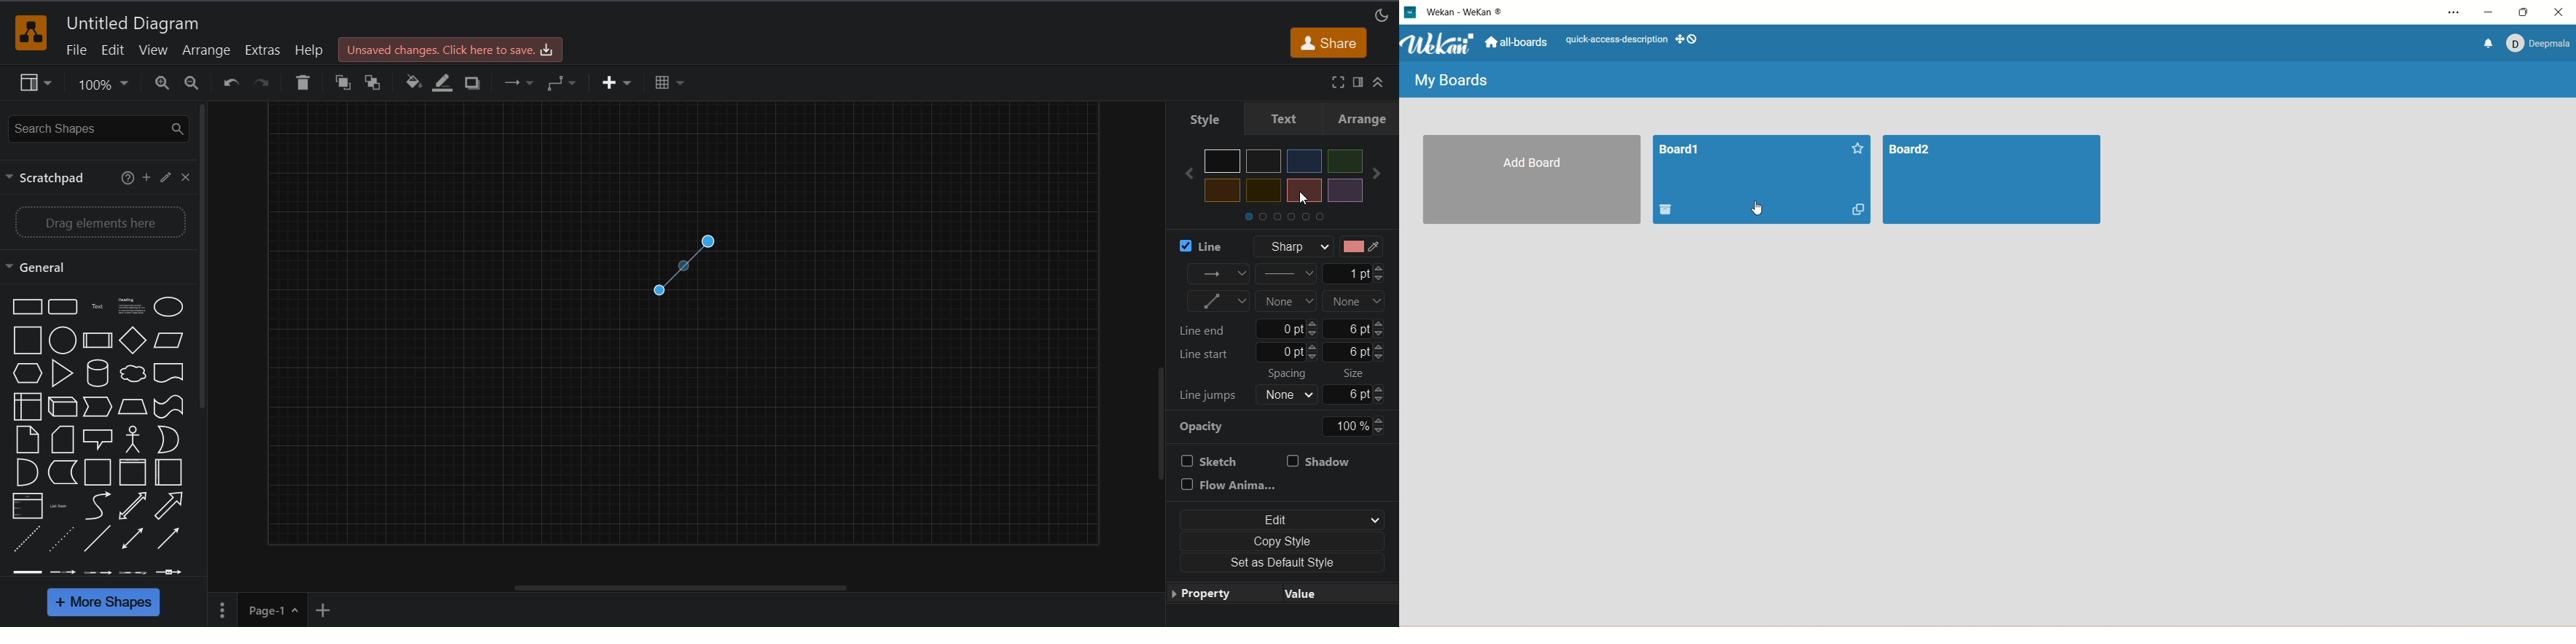  I want to click on title, so click(136, 23).